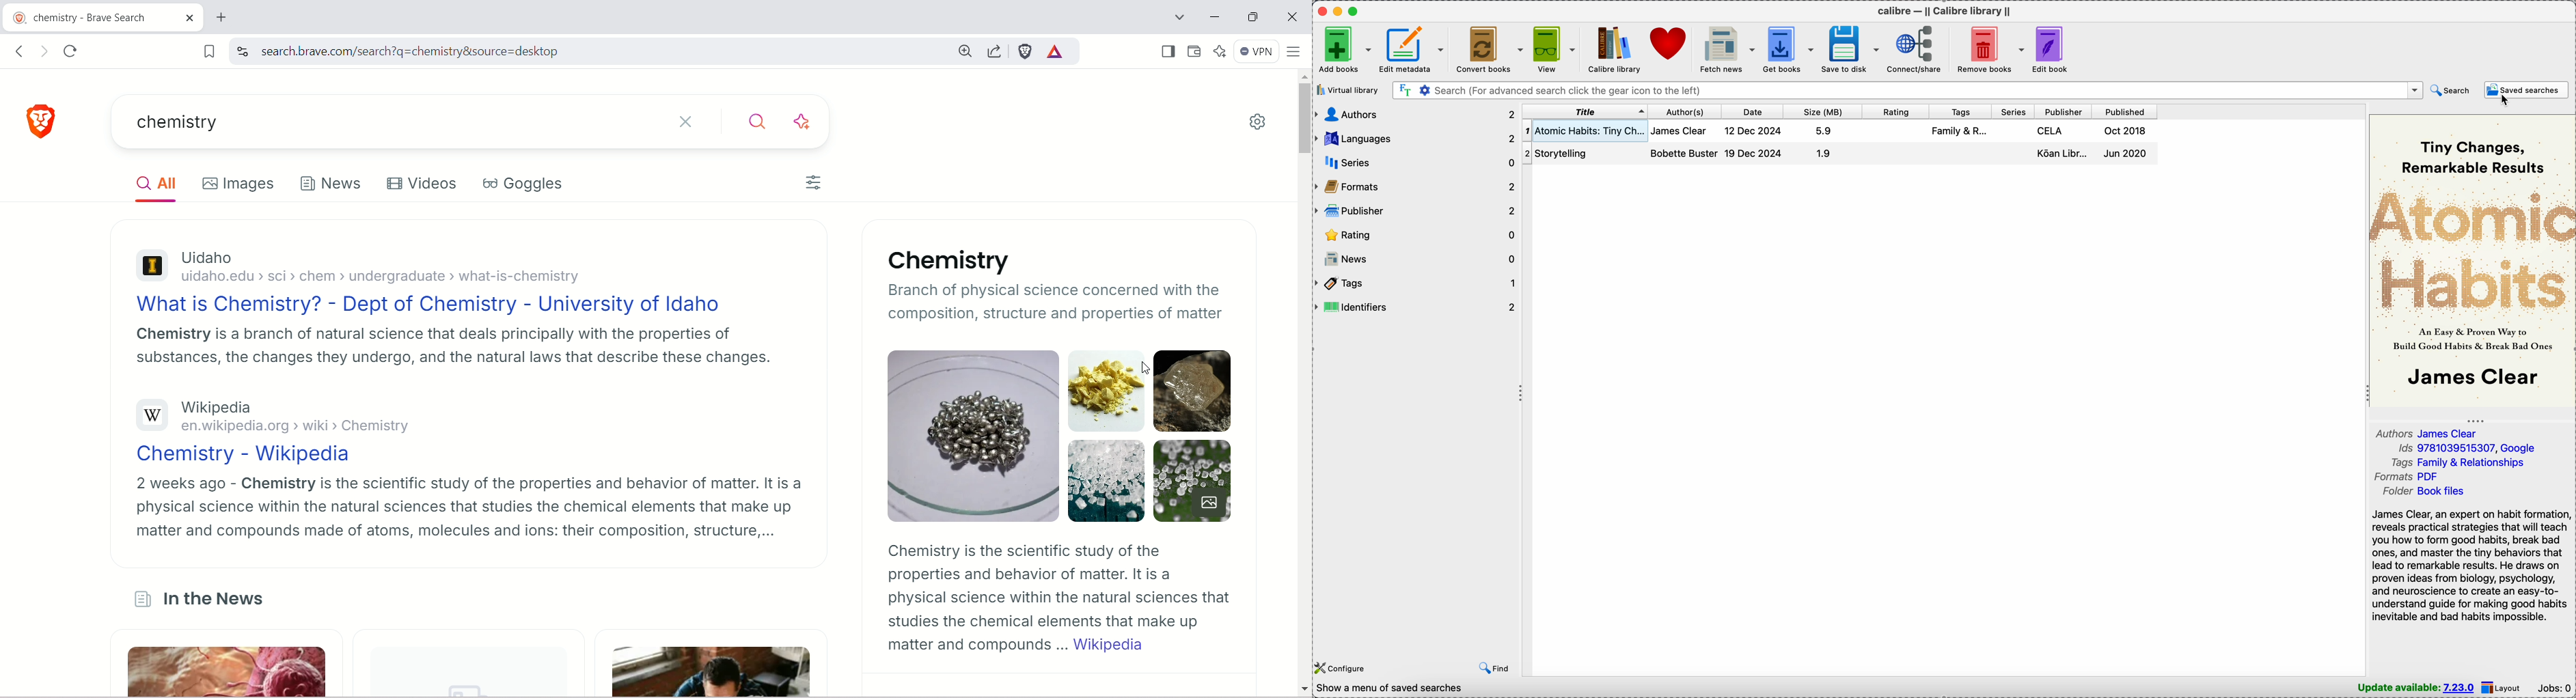  I want to click on authors, so click(1684, 144).